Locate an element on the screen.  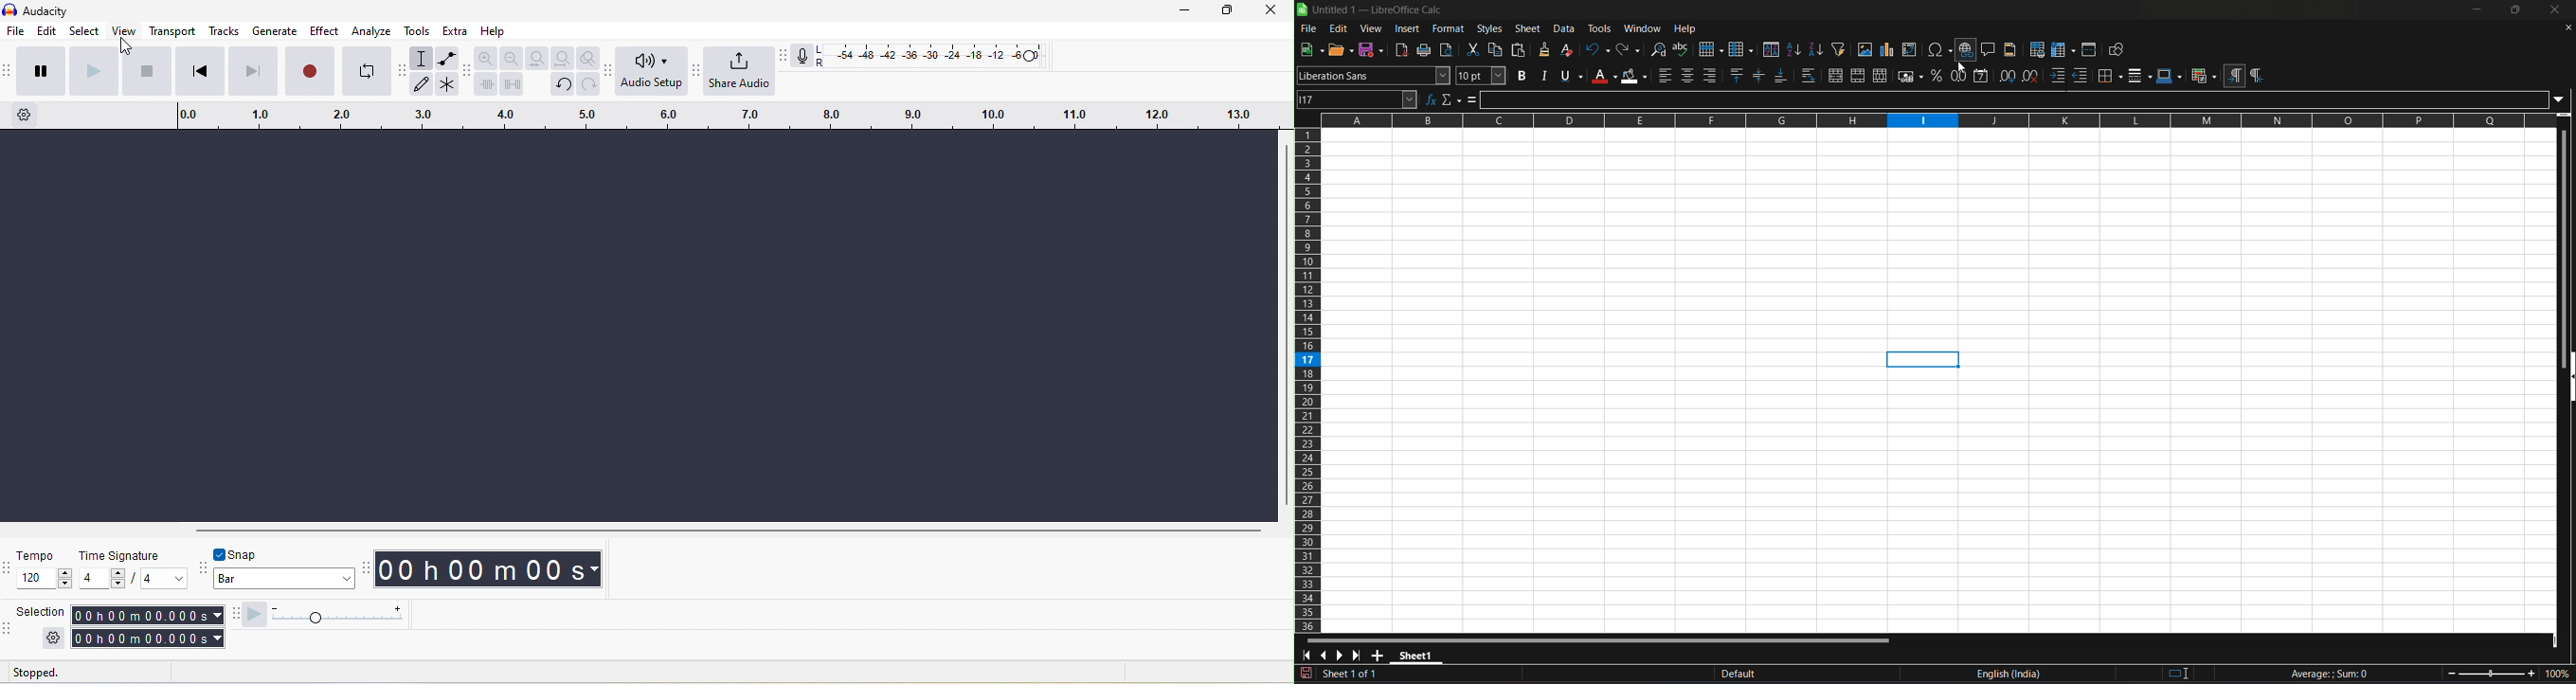
play at speed is located at coordinates (254, 616).